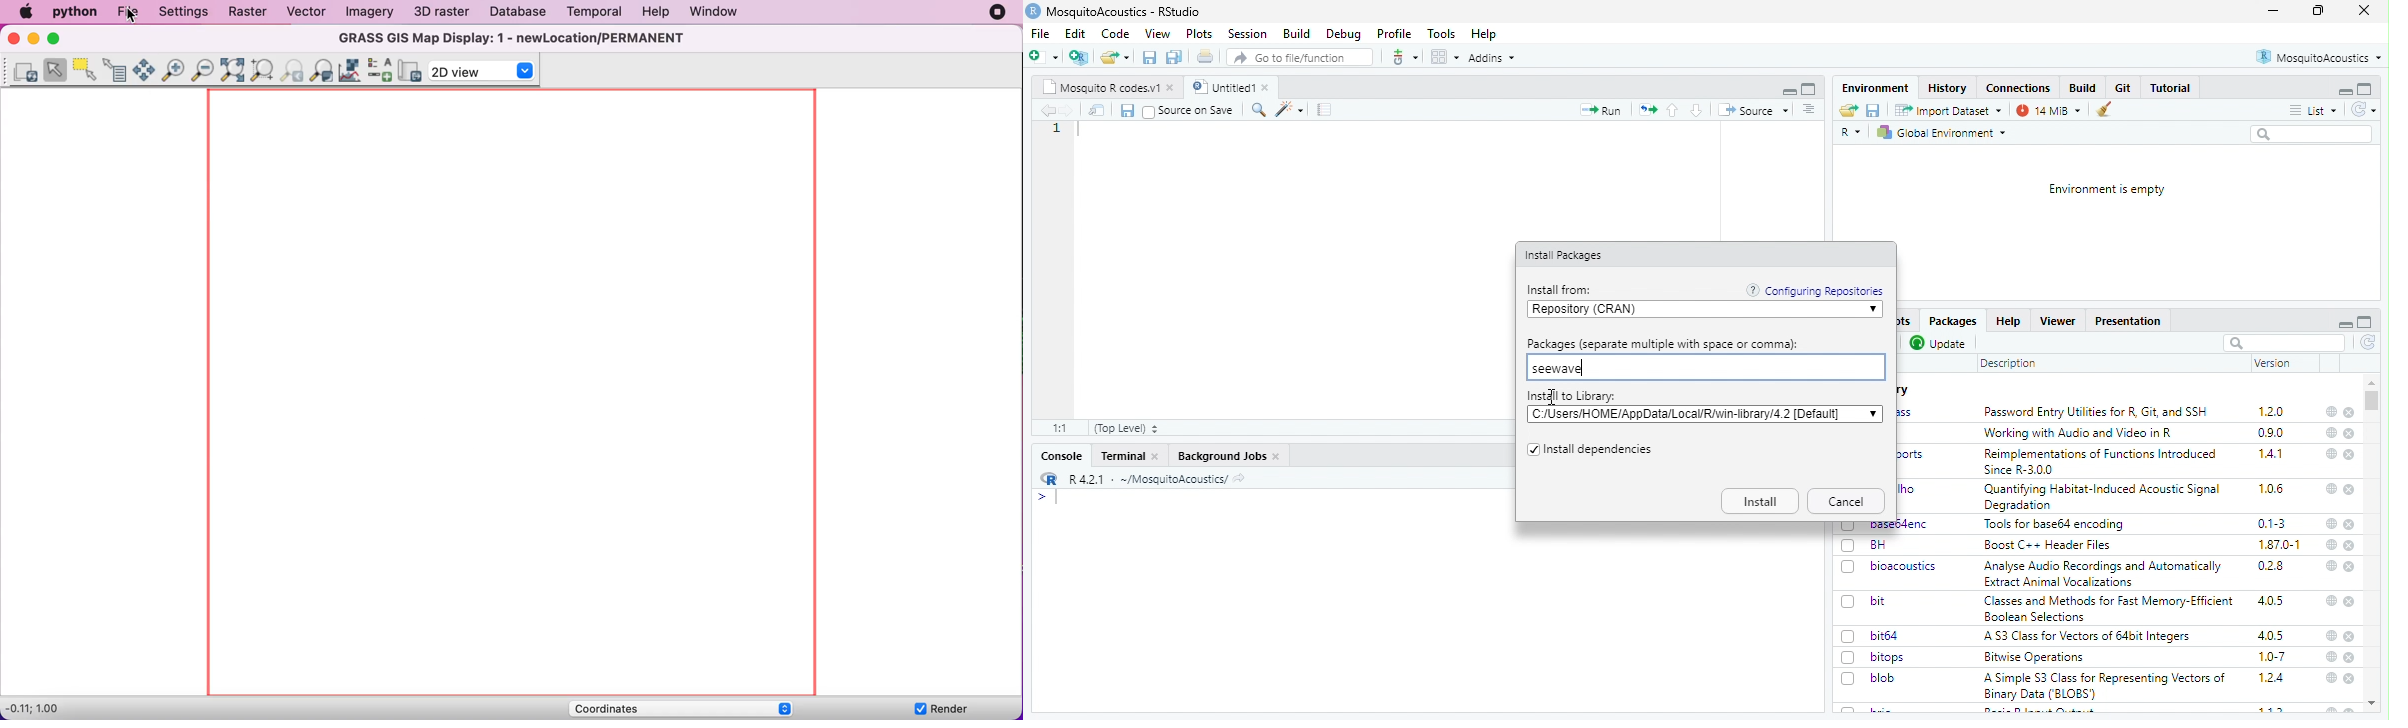  What do you see at coordinates (2365, 89) in the screenshot?
I see `maximise` at bounding box center [2365, 89].